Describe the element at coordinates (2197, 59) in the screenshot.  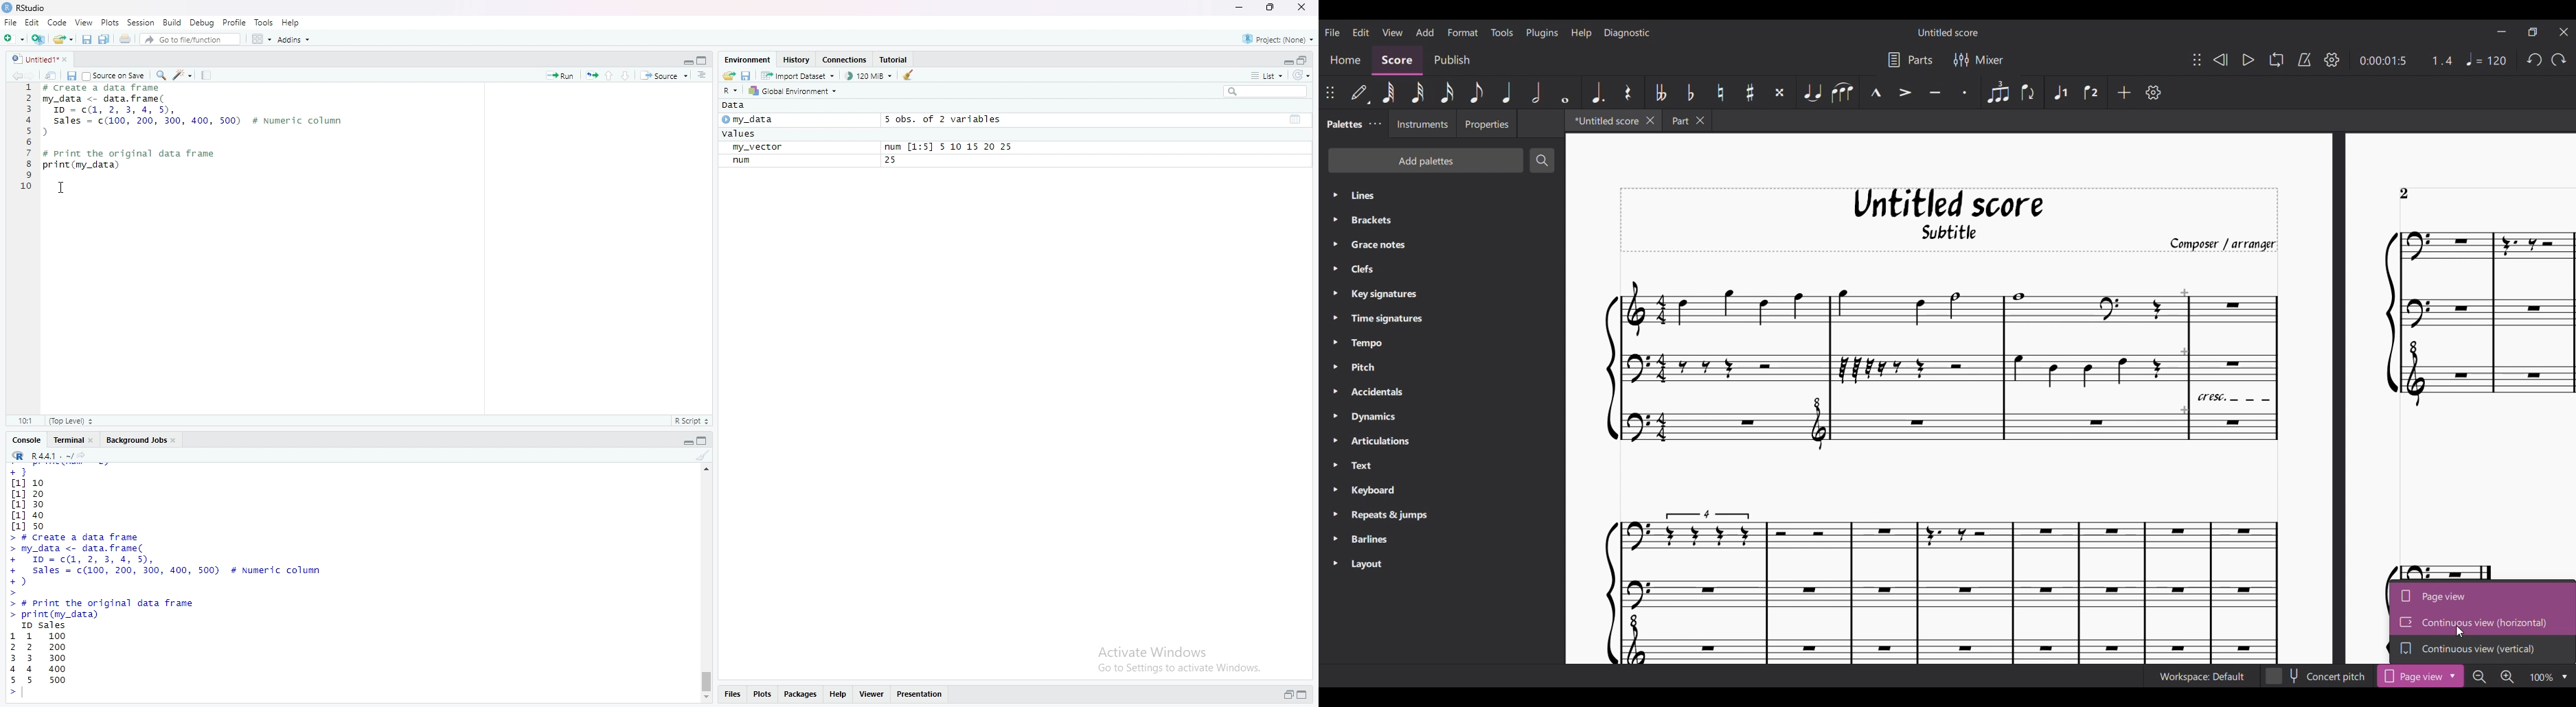
I see `Change position of toolbar attached ` at that location.